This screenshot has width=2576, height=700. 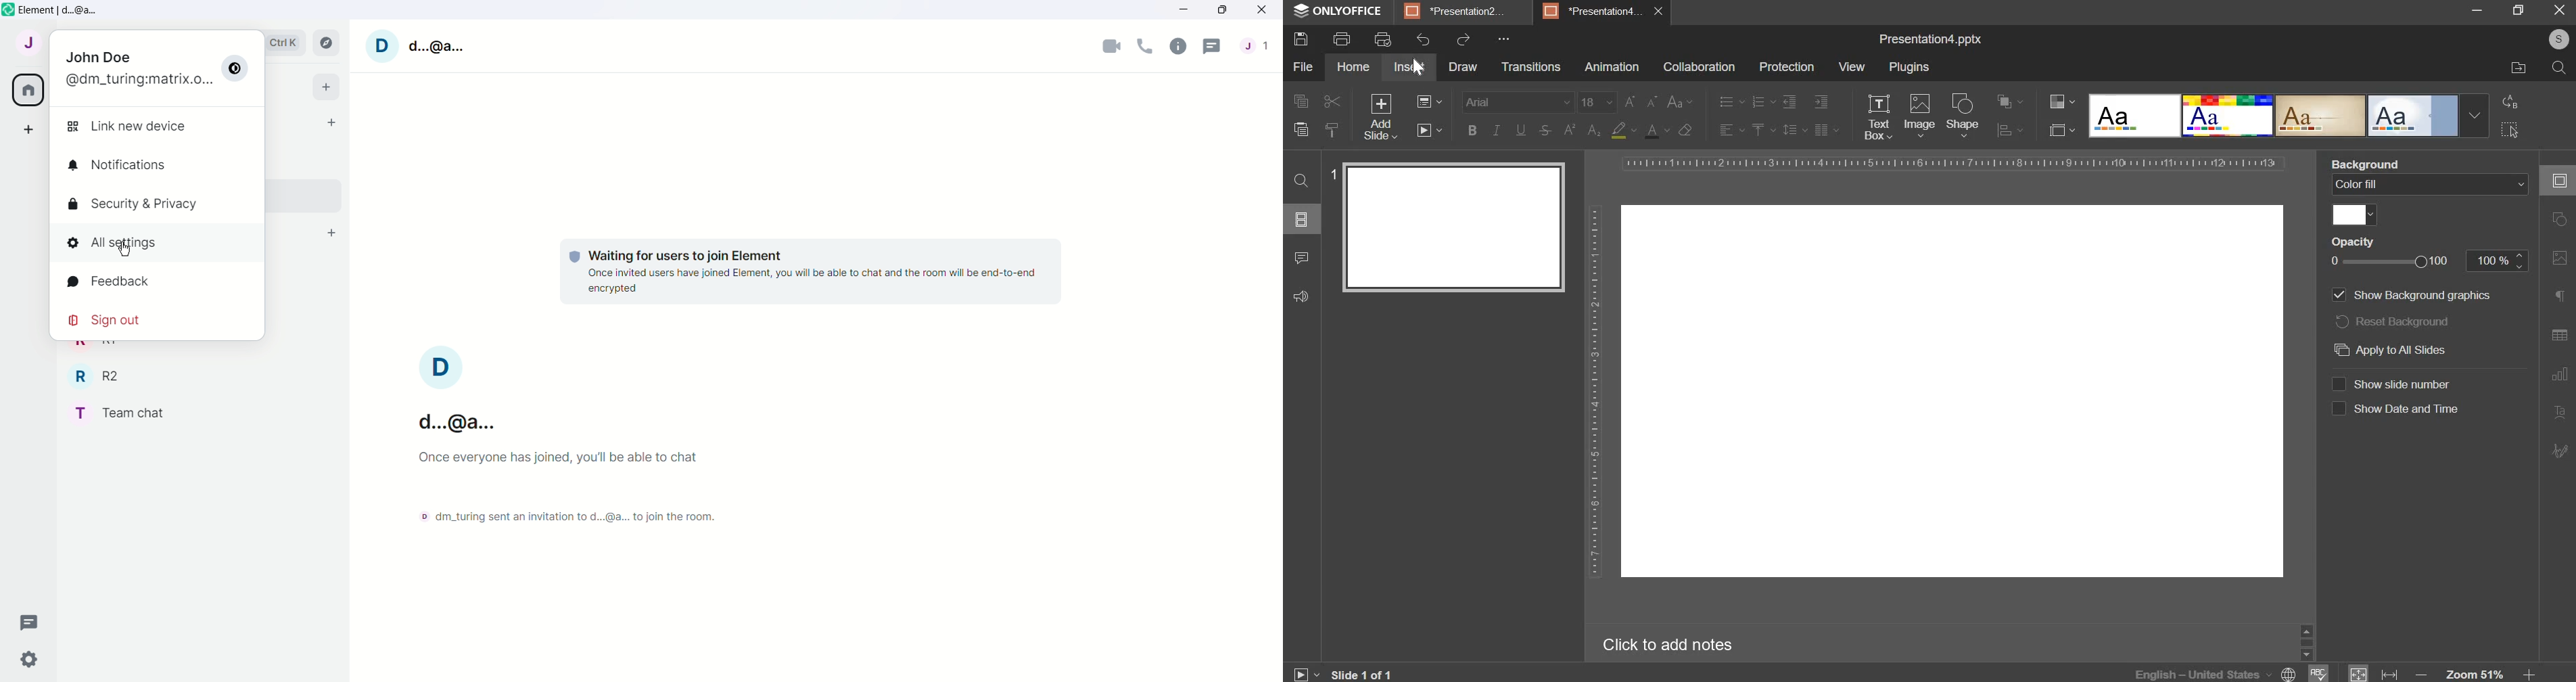 What do you see at coordinates (140, 80) in the screenshot?
I see `@dm_turing:matrix.o...` at bounding box center [140, 80].